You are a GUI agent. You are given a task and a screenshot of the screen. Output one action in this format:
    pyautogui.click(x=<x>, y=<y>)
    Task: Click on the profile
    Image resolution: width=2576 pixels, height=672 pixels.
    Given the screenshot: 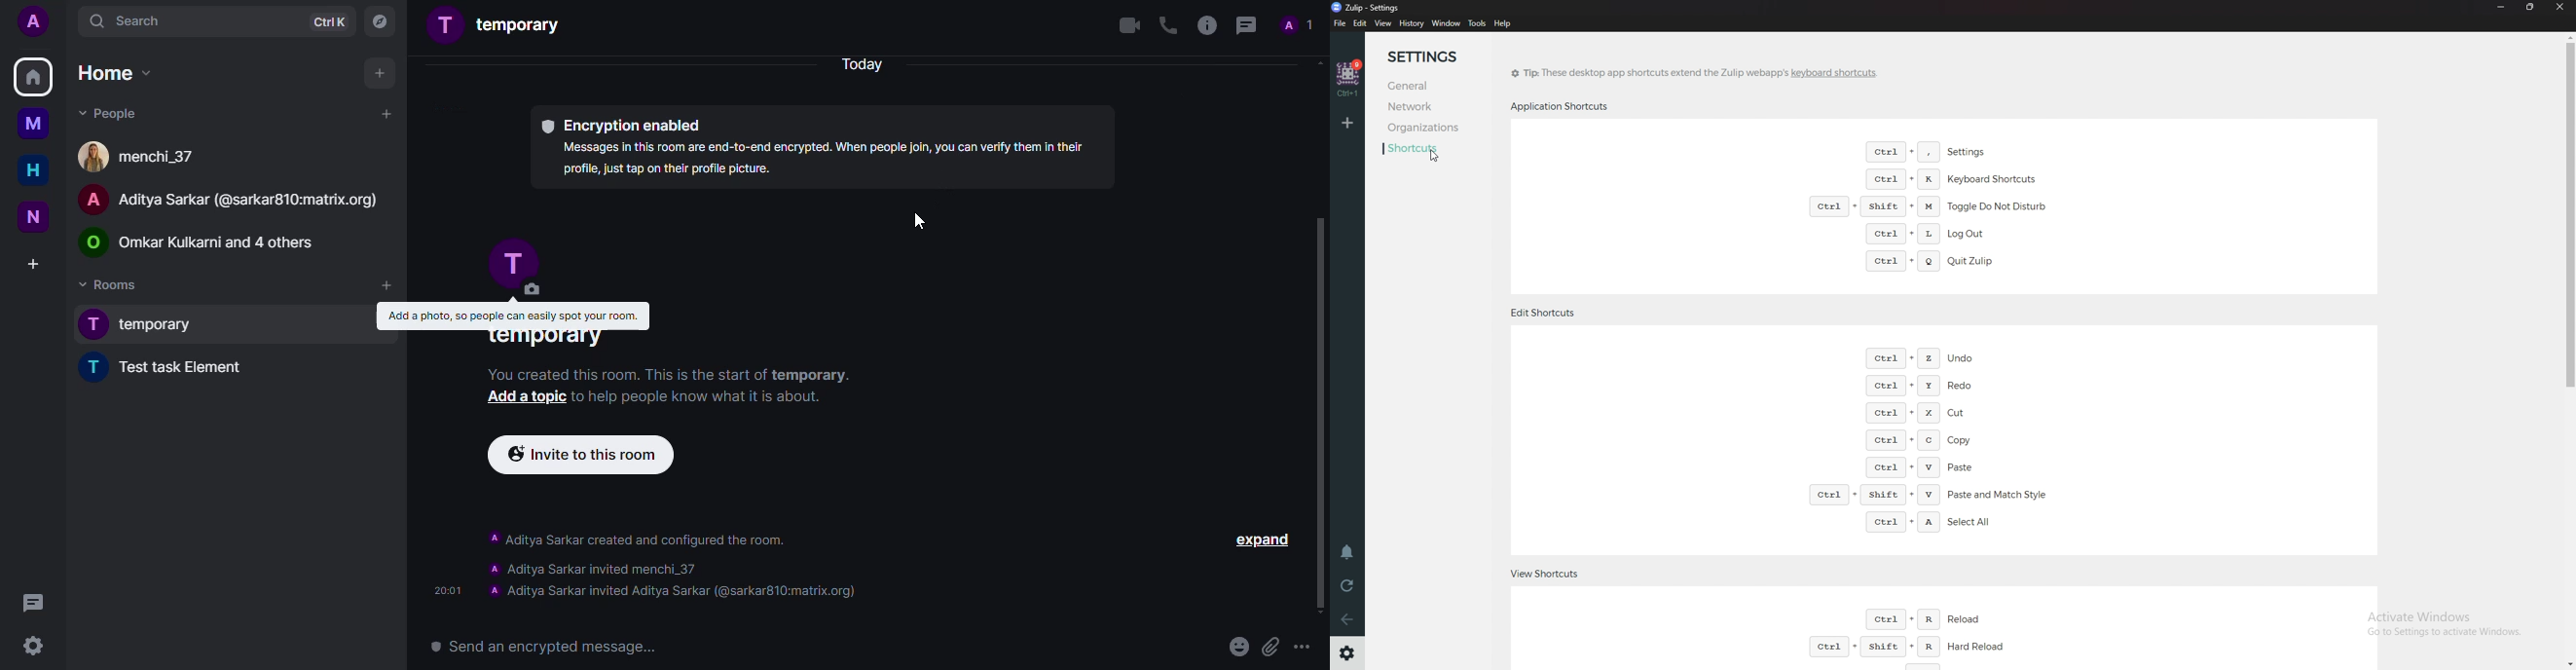 What is the action you would take?
    pyautogui.click(x=515, y=259)
    